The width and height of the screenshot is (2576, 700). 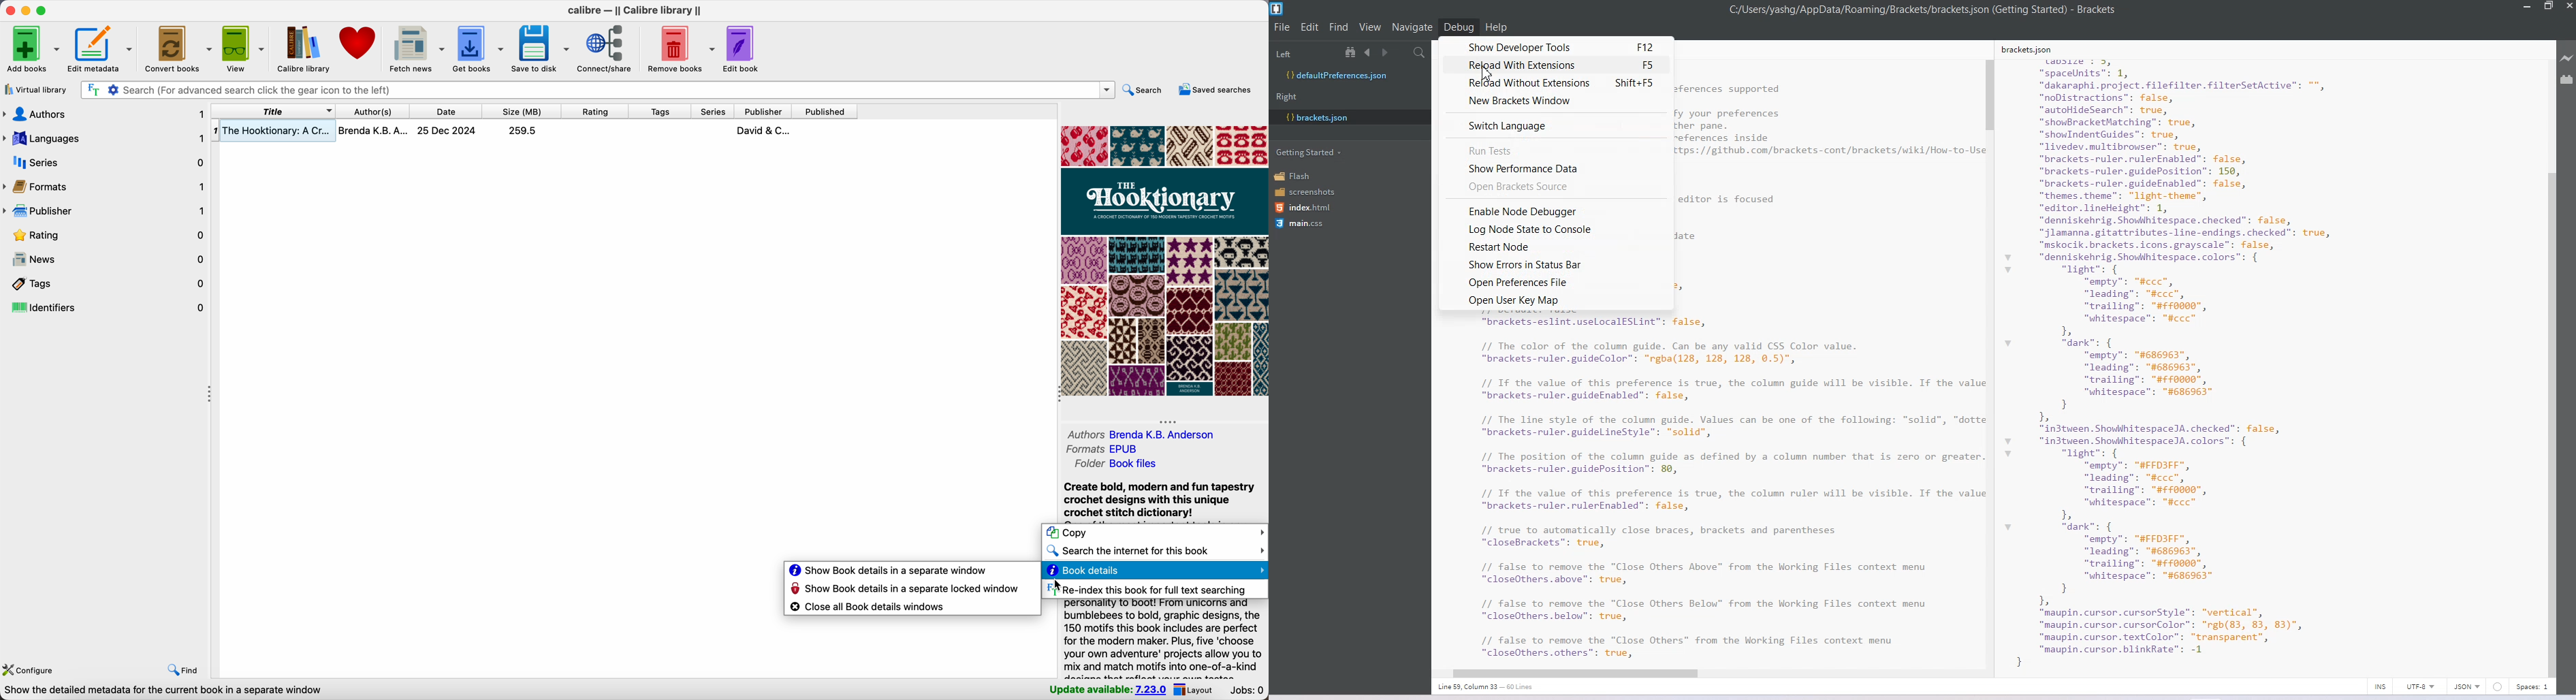 I want to click on search, so click(x=1141, y=90).